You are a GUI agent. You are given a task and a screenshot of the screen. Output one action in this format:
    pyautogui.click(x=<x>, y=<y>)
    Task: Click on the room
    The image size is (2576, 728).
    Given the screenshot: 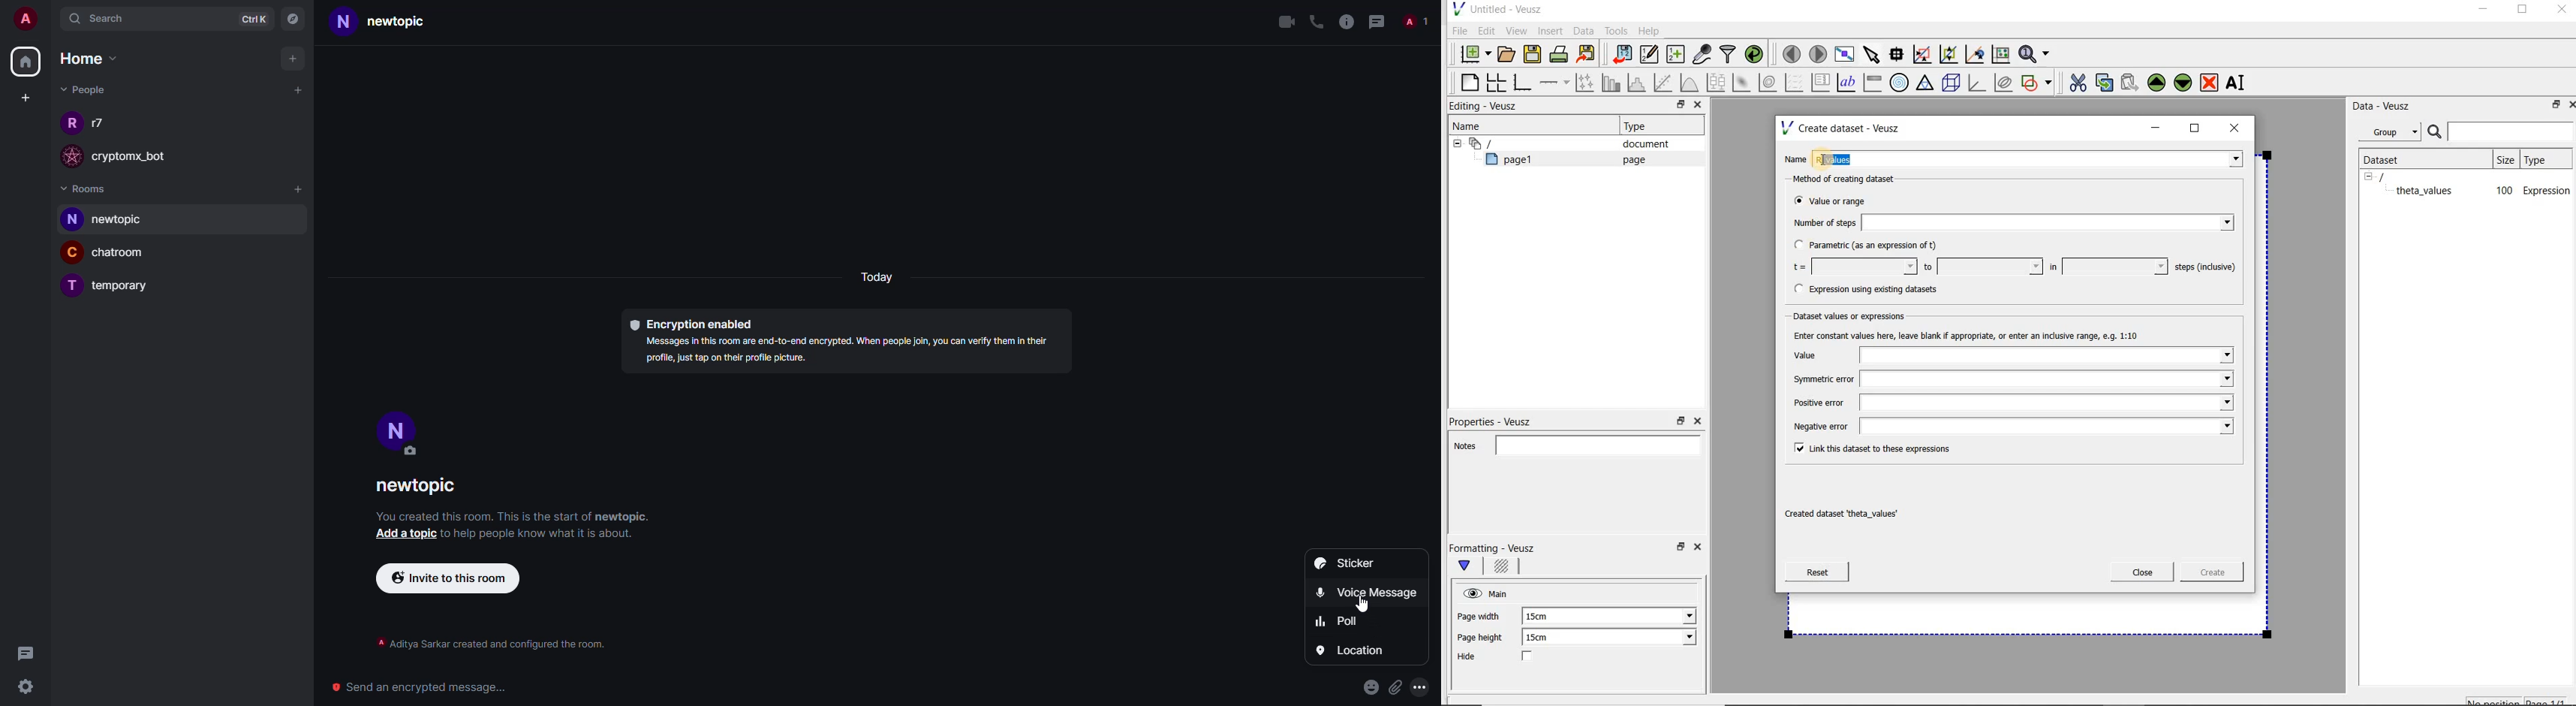 What is the action you would take?
    pyautogui.click(x=125, y=220)
    